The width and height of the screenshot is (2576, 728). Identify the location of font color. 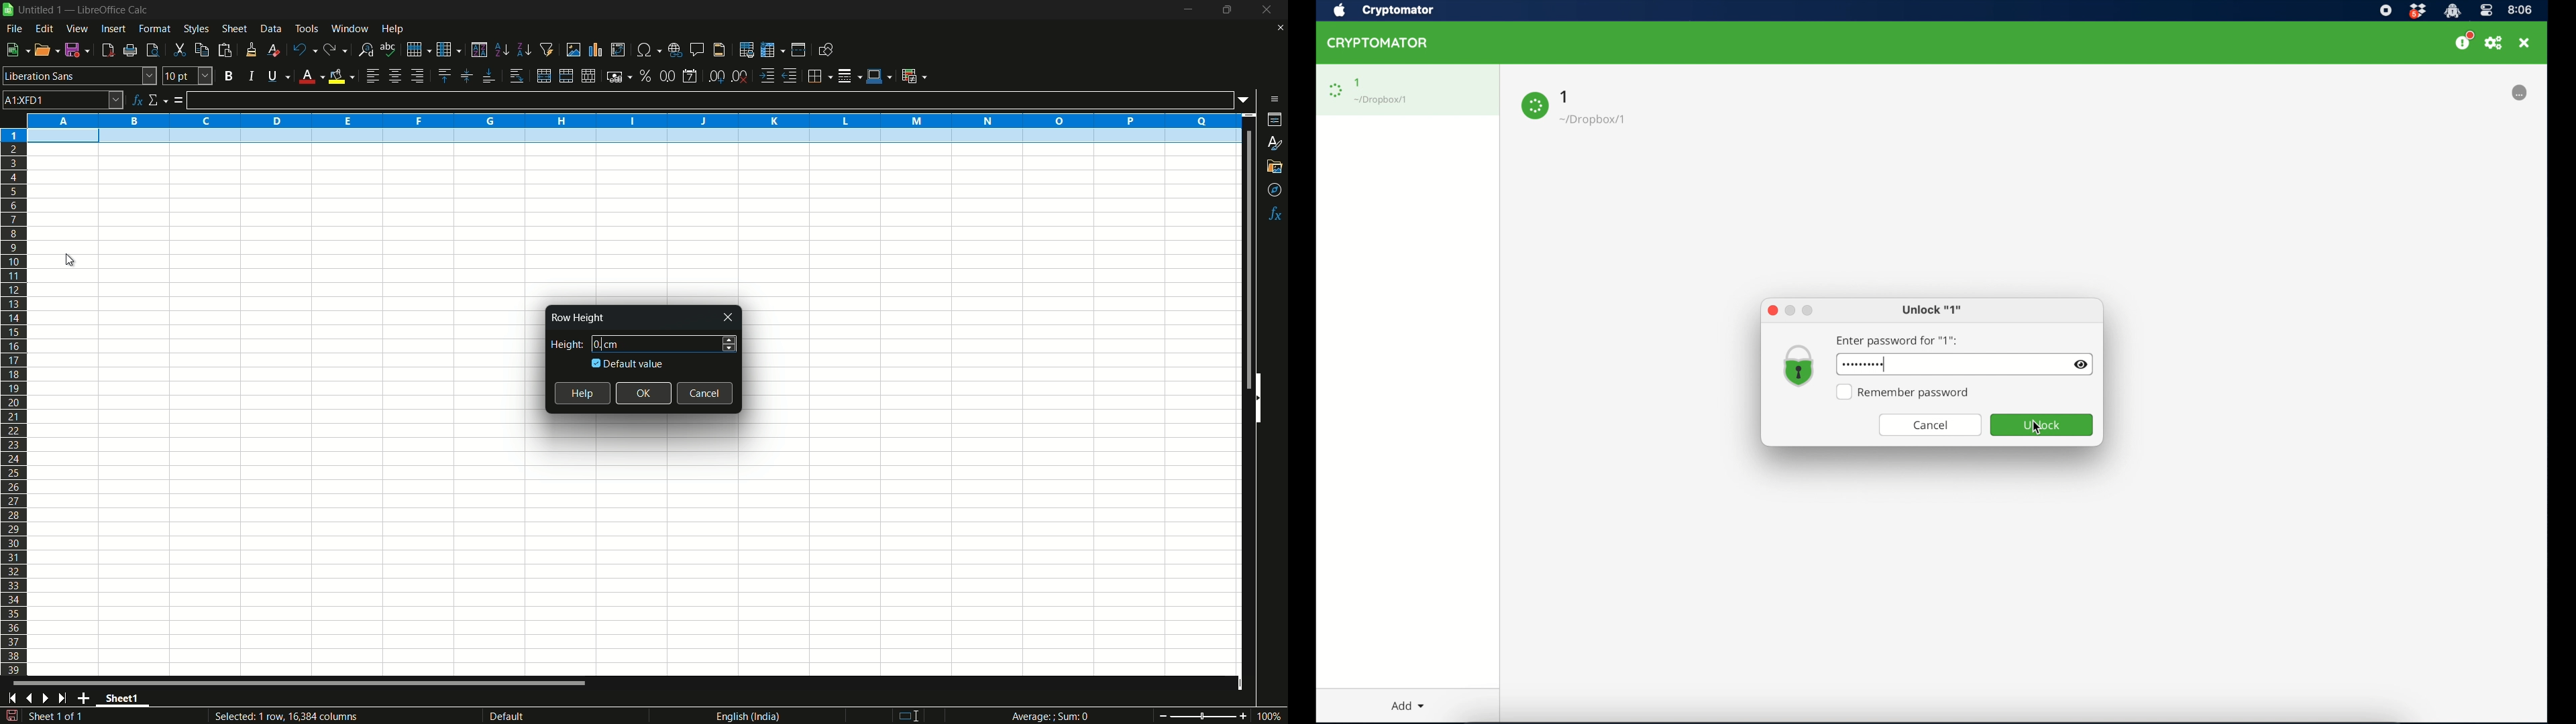
(309, 77).